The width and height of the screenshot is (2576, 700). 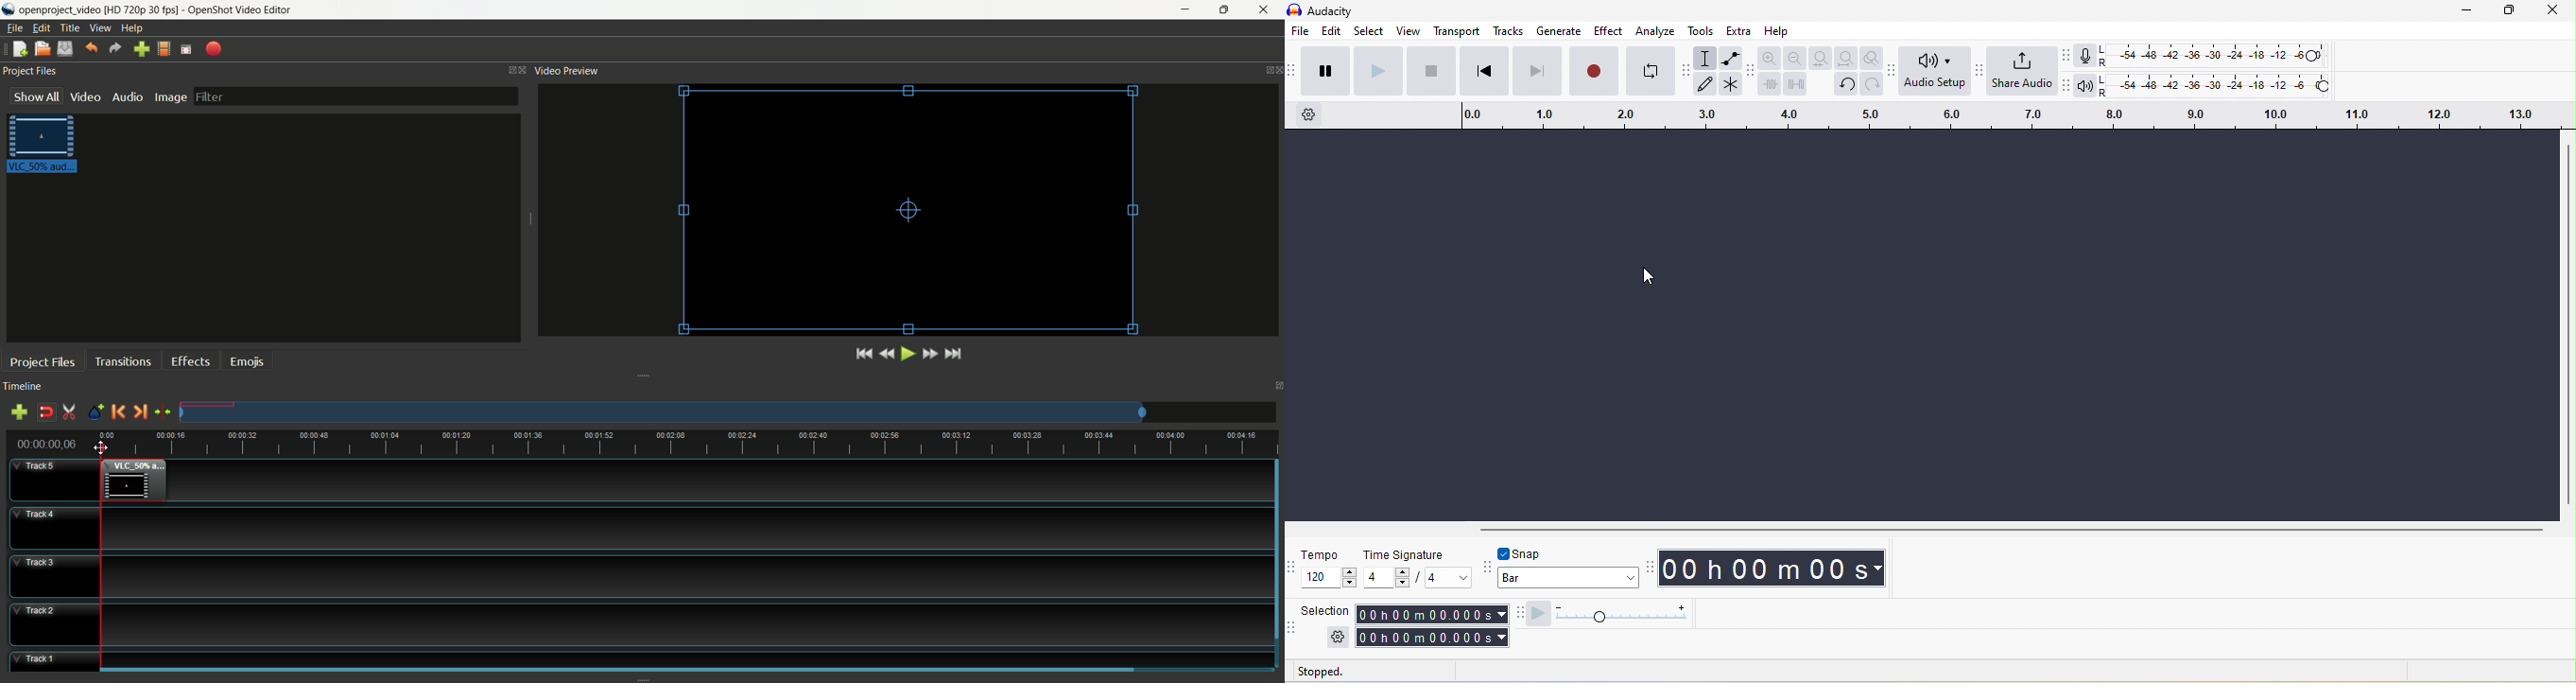 What do you see at coordinates (186, 48) in the screenshot?
I see `fullscreen` at bounding box center [186, 48].